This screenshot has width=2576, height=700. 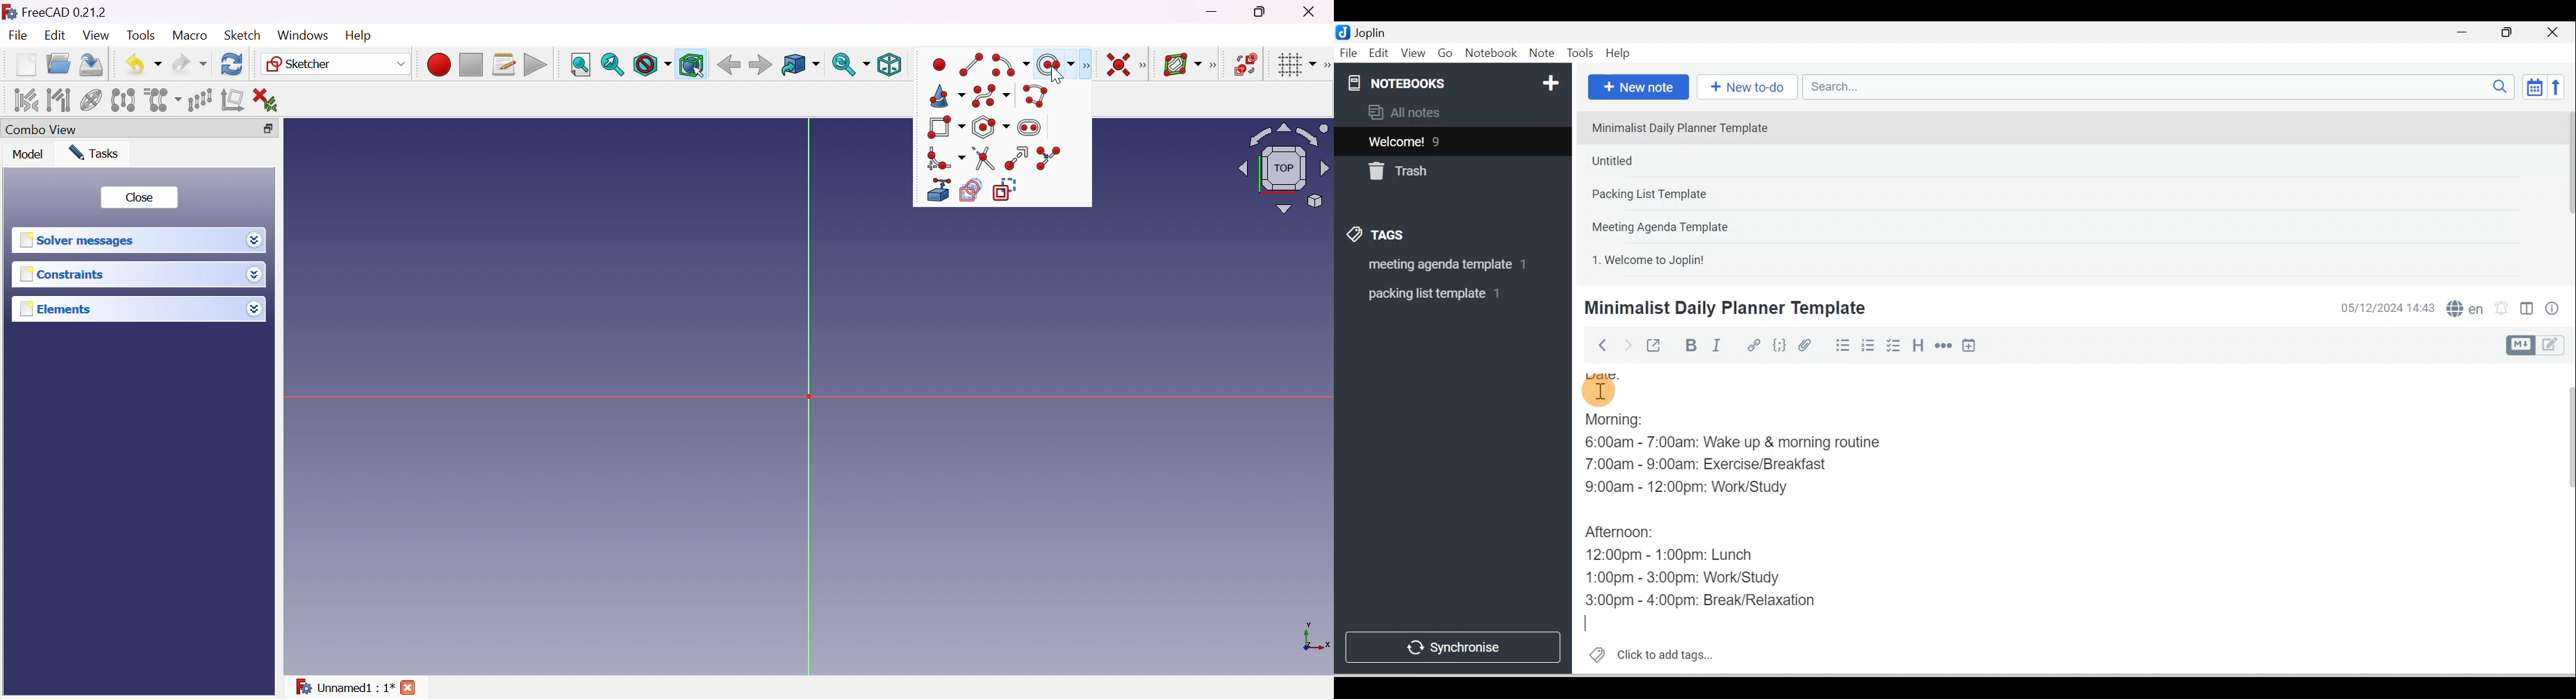 What do you see at coordinates (1969, 346) in the screenshot?
I see `Insert time` at bounding box center [1969, 346].